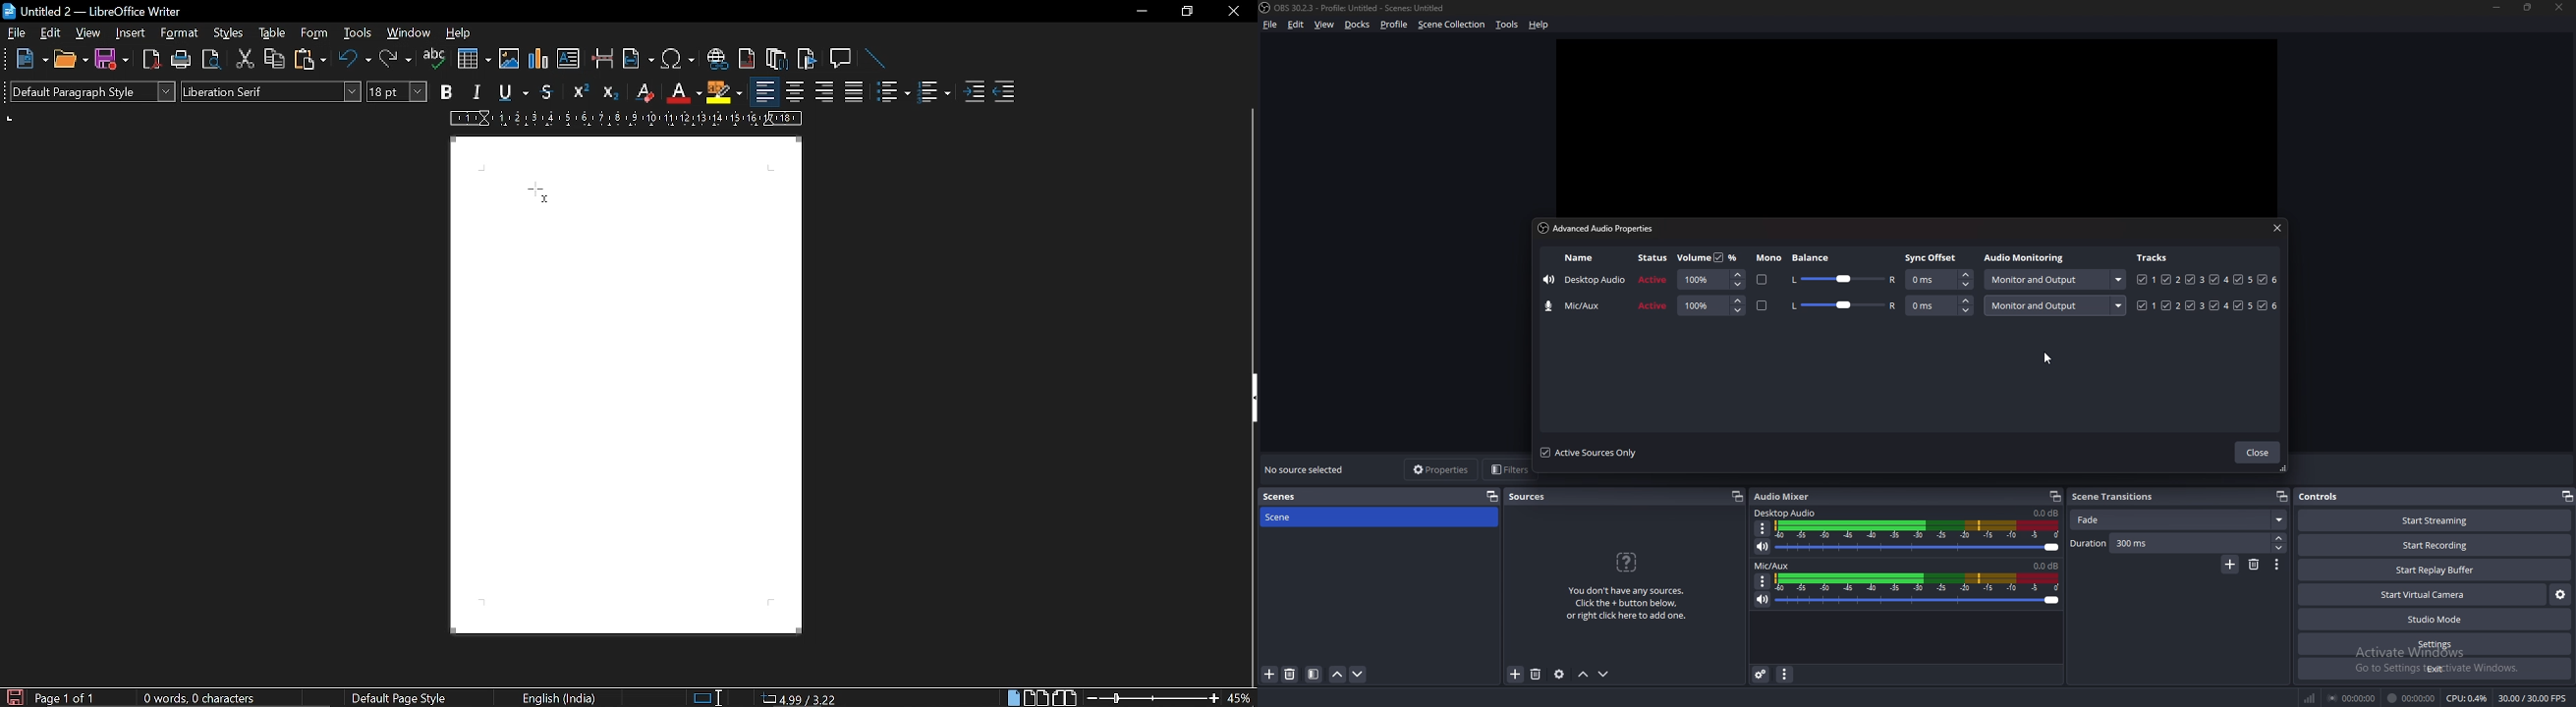  I want to click on file, so click(15, 33).